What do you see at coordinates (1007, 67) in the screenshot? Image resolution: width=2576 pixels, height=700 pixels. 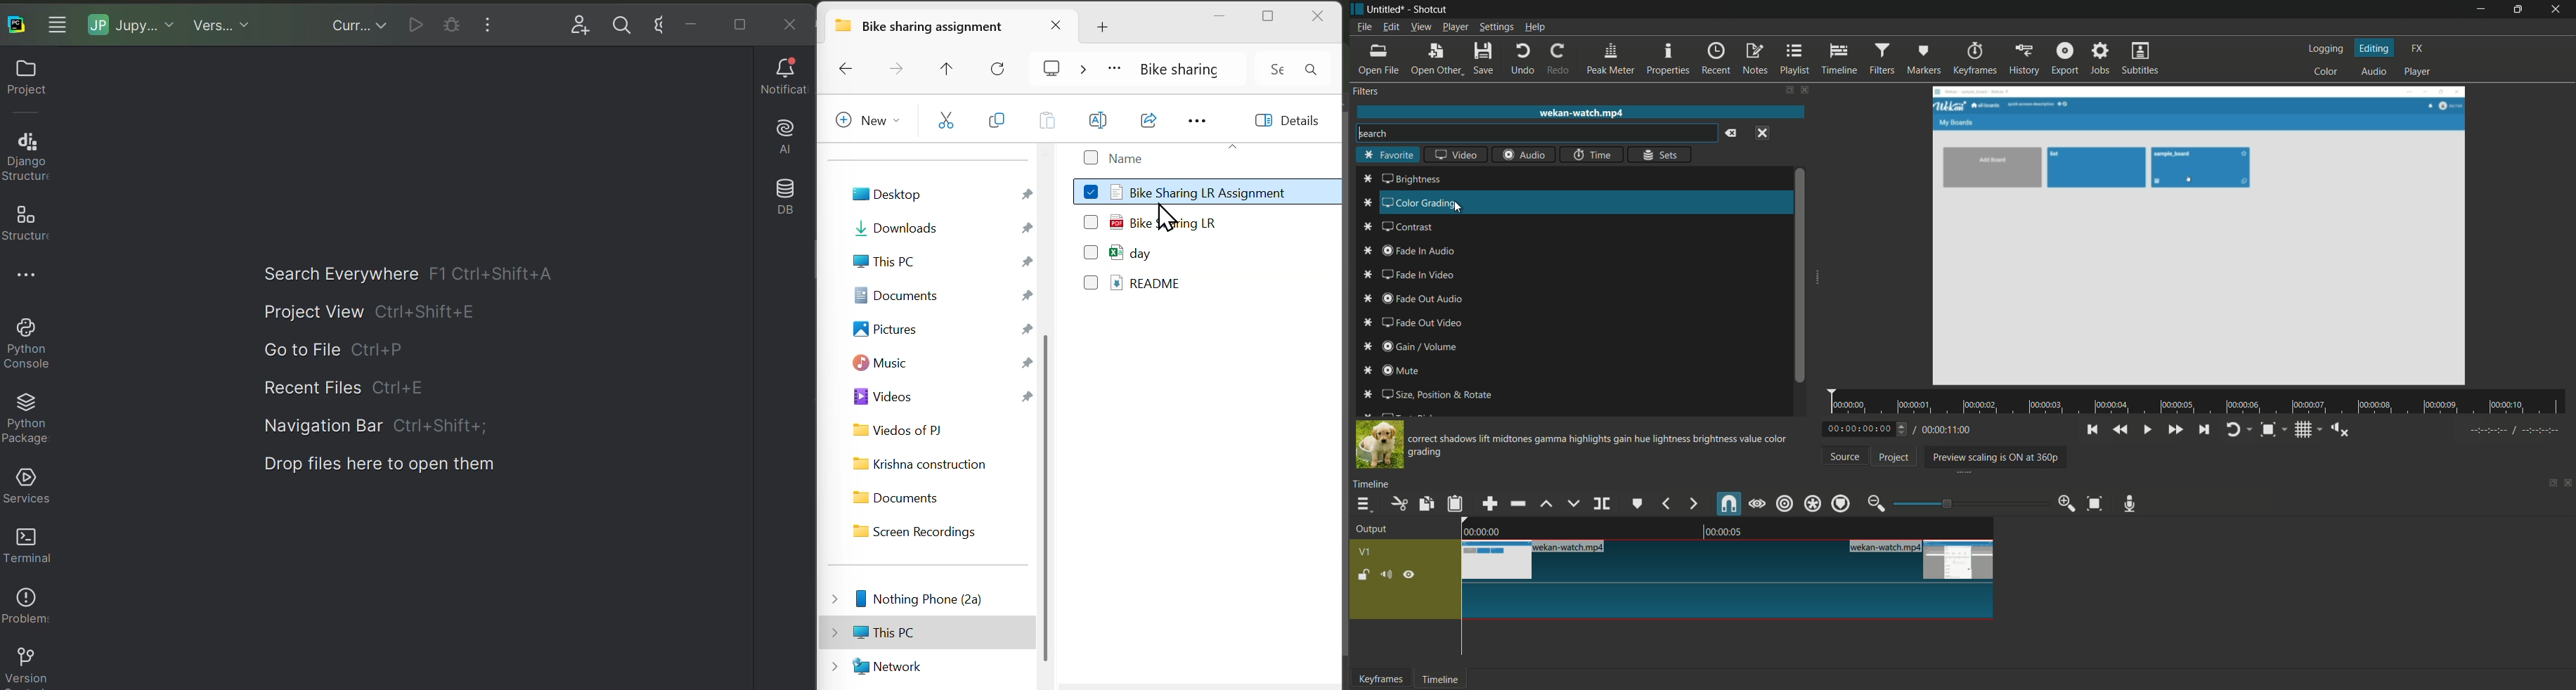 I see `Reload` at bounding box center [1007, 67].